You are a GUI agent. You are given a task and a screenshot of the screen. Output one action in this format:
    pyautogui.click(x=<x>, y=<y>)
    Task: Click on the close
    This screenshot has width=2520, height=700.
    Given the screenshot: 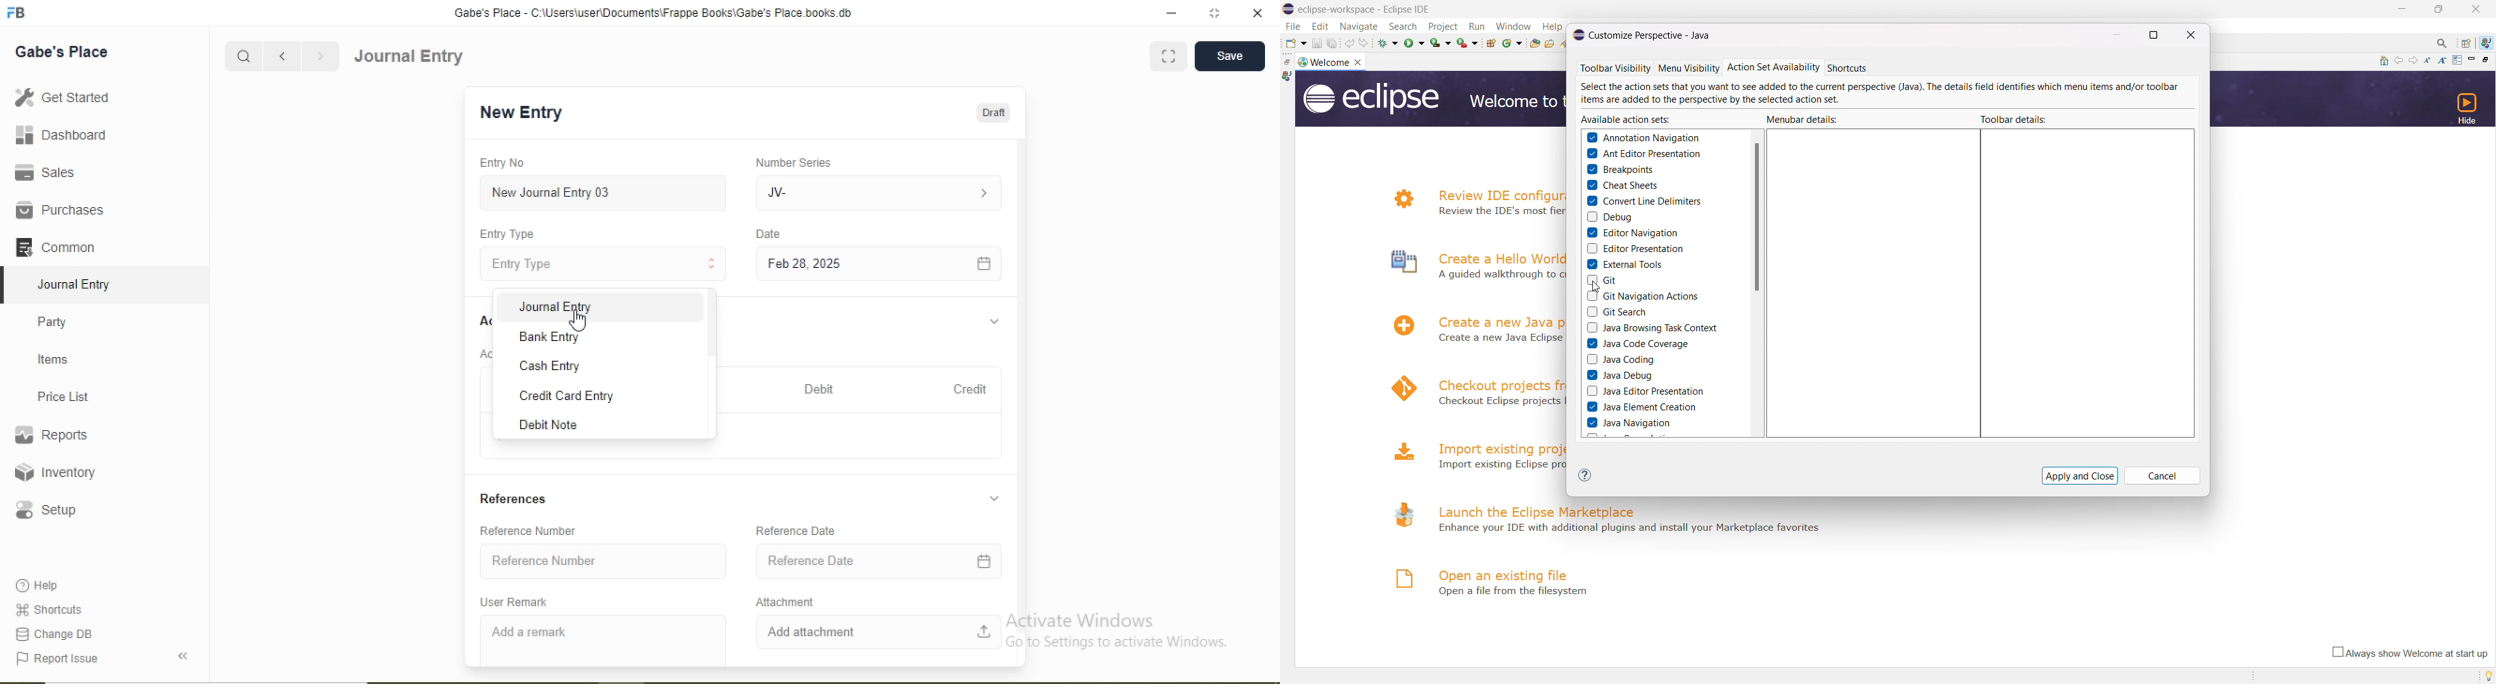 What is the action you would take?
    pyautogui.click(x=1259, y=13)
    